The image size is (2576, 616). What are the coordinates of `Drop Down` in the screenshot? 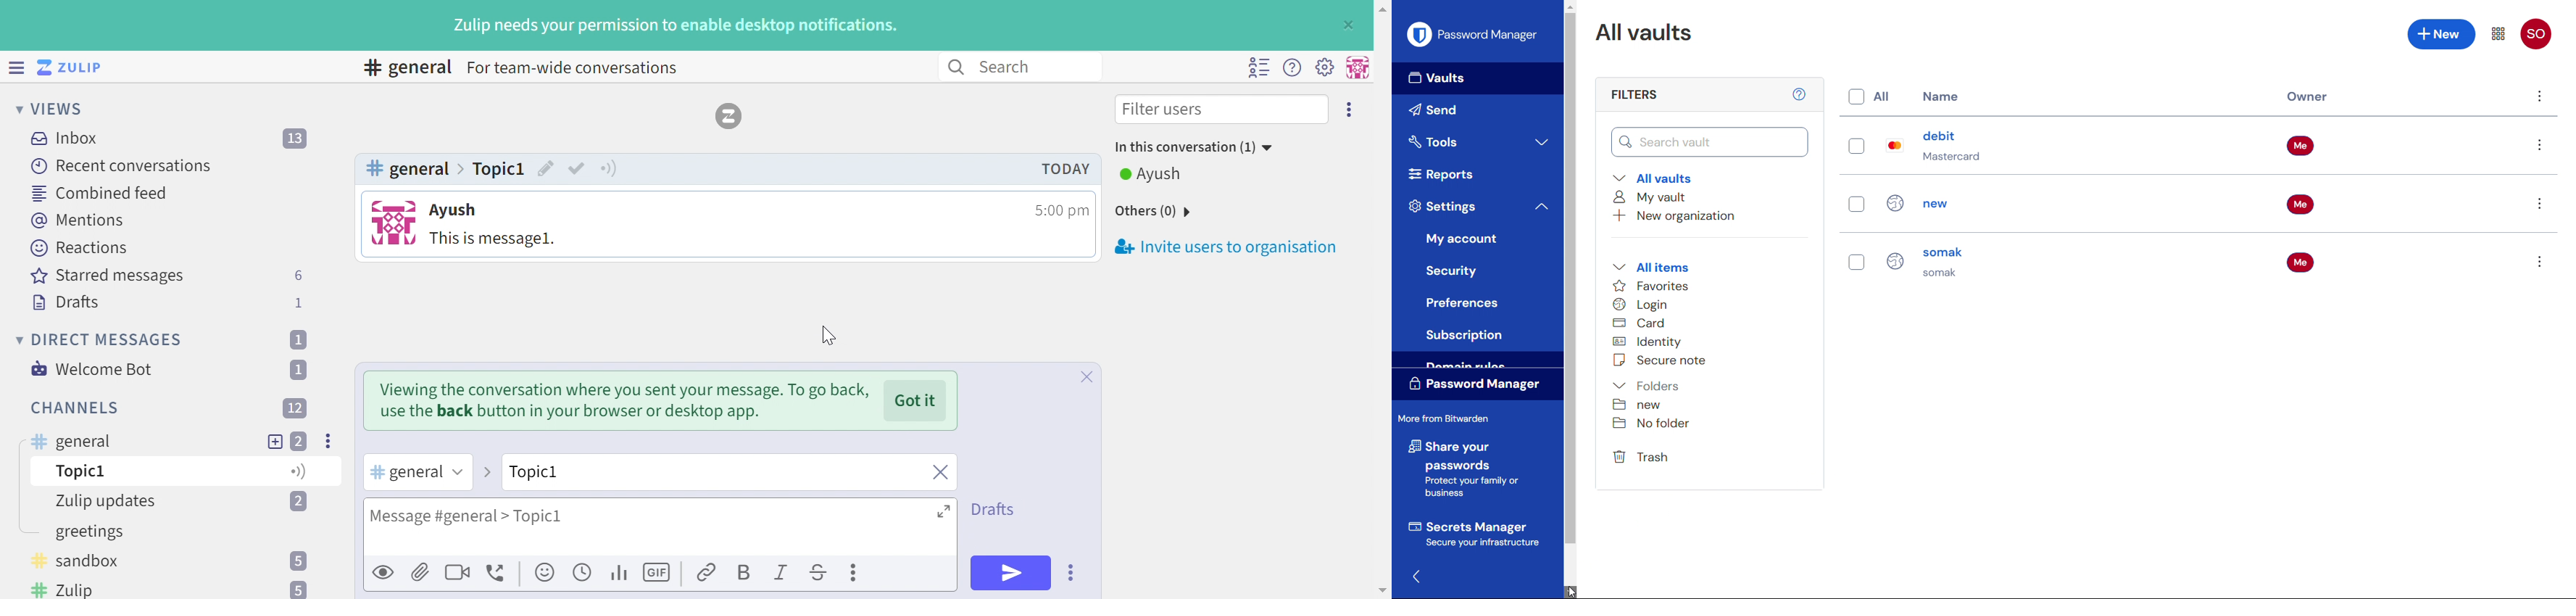 It's located at (1274, 149).